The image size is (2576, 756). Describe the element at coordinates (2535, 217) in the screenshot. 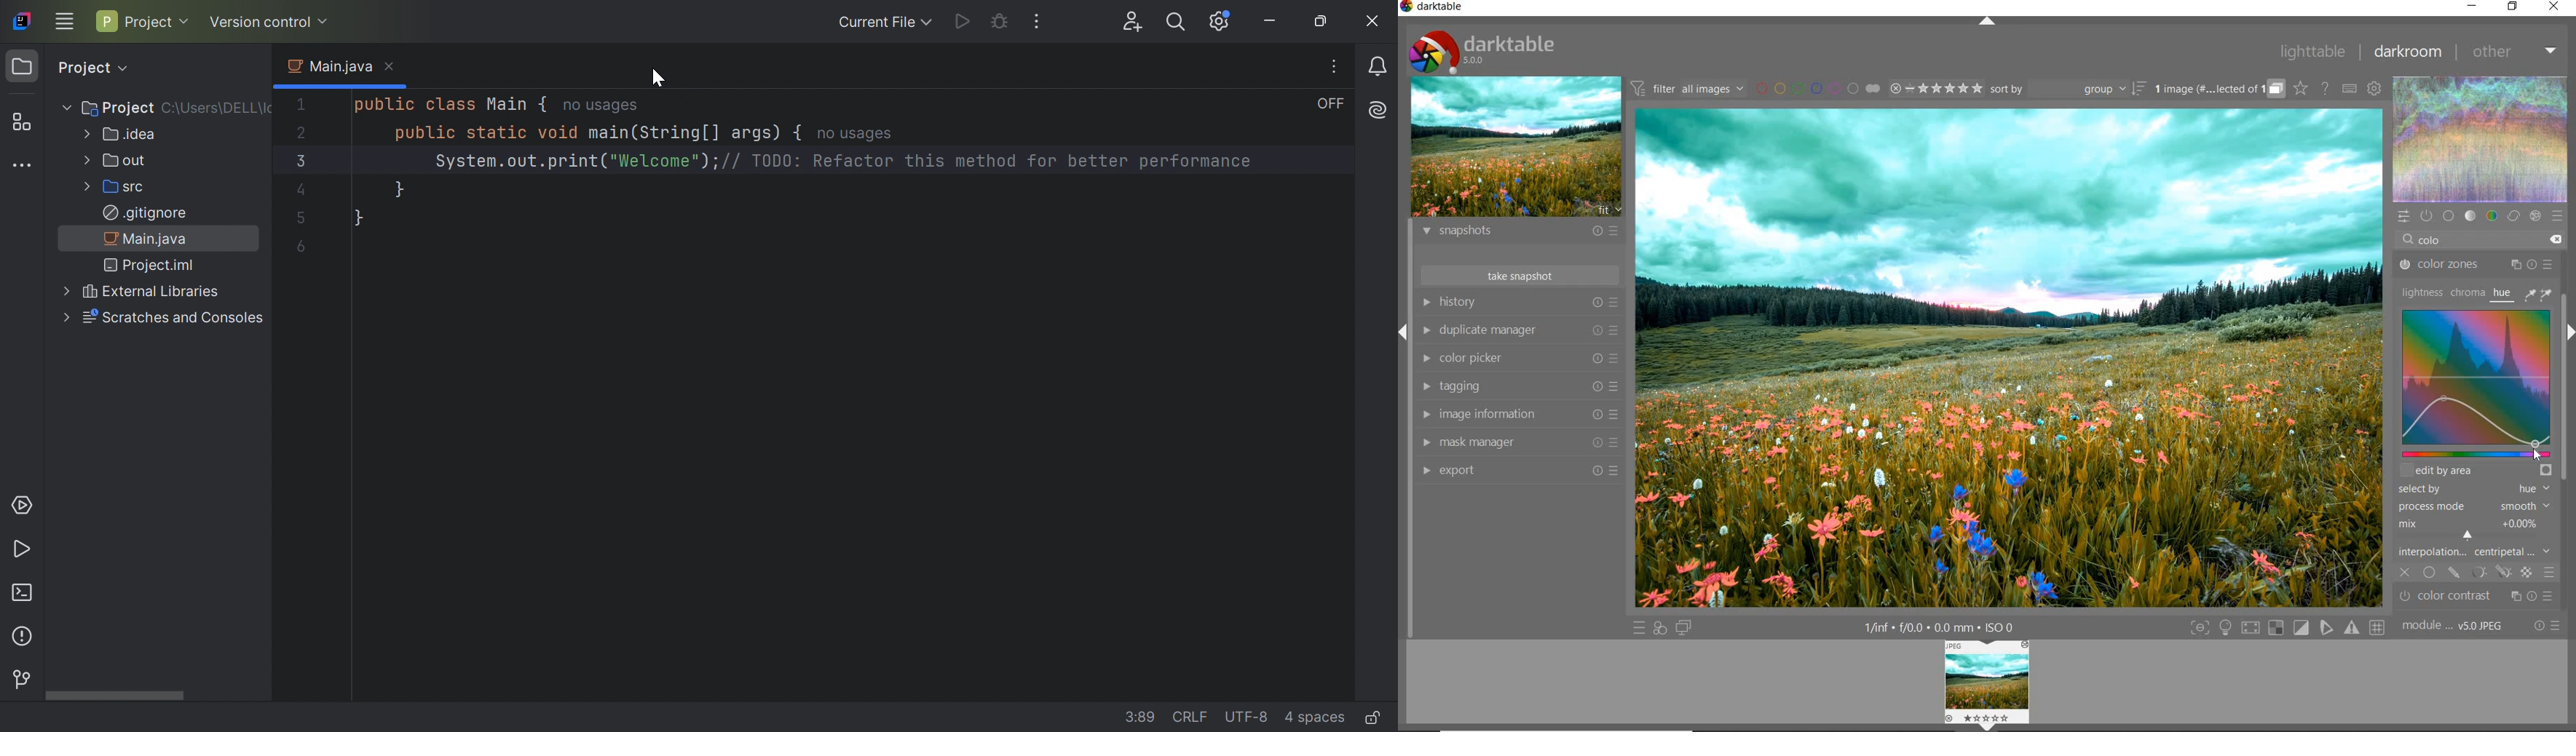

I see `effect` at that location.